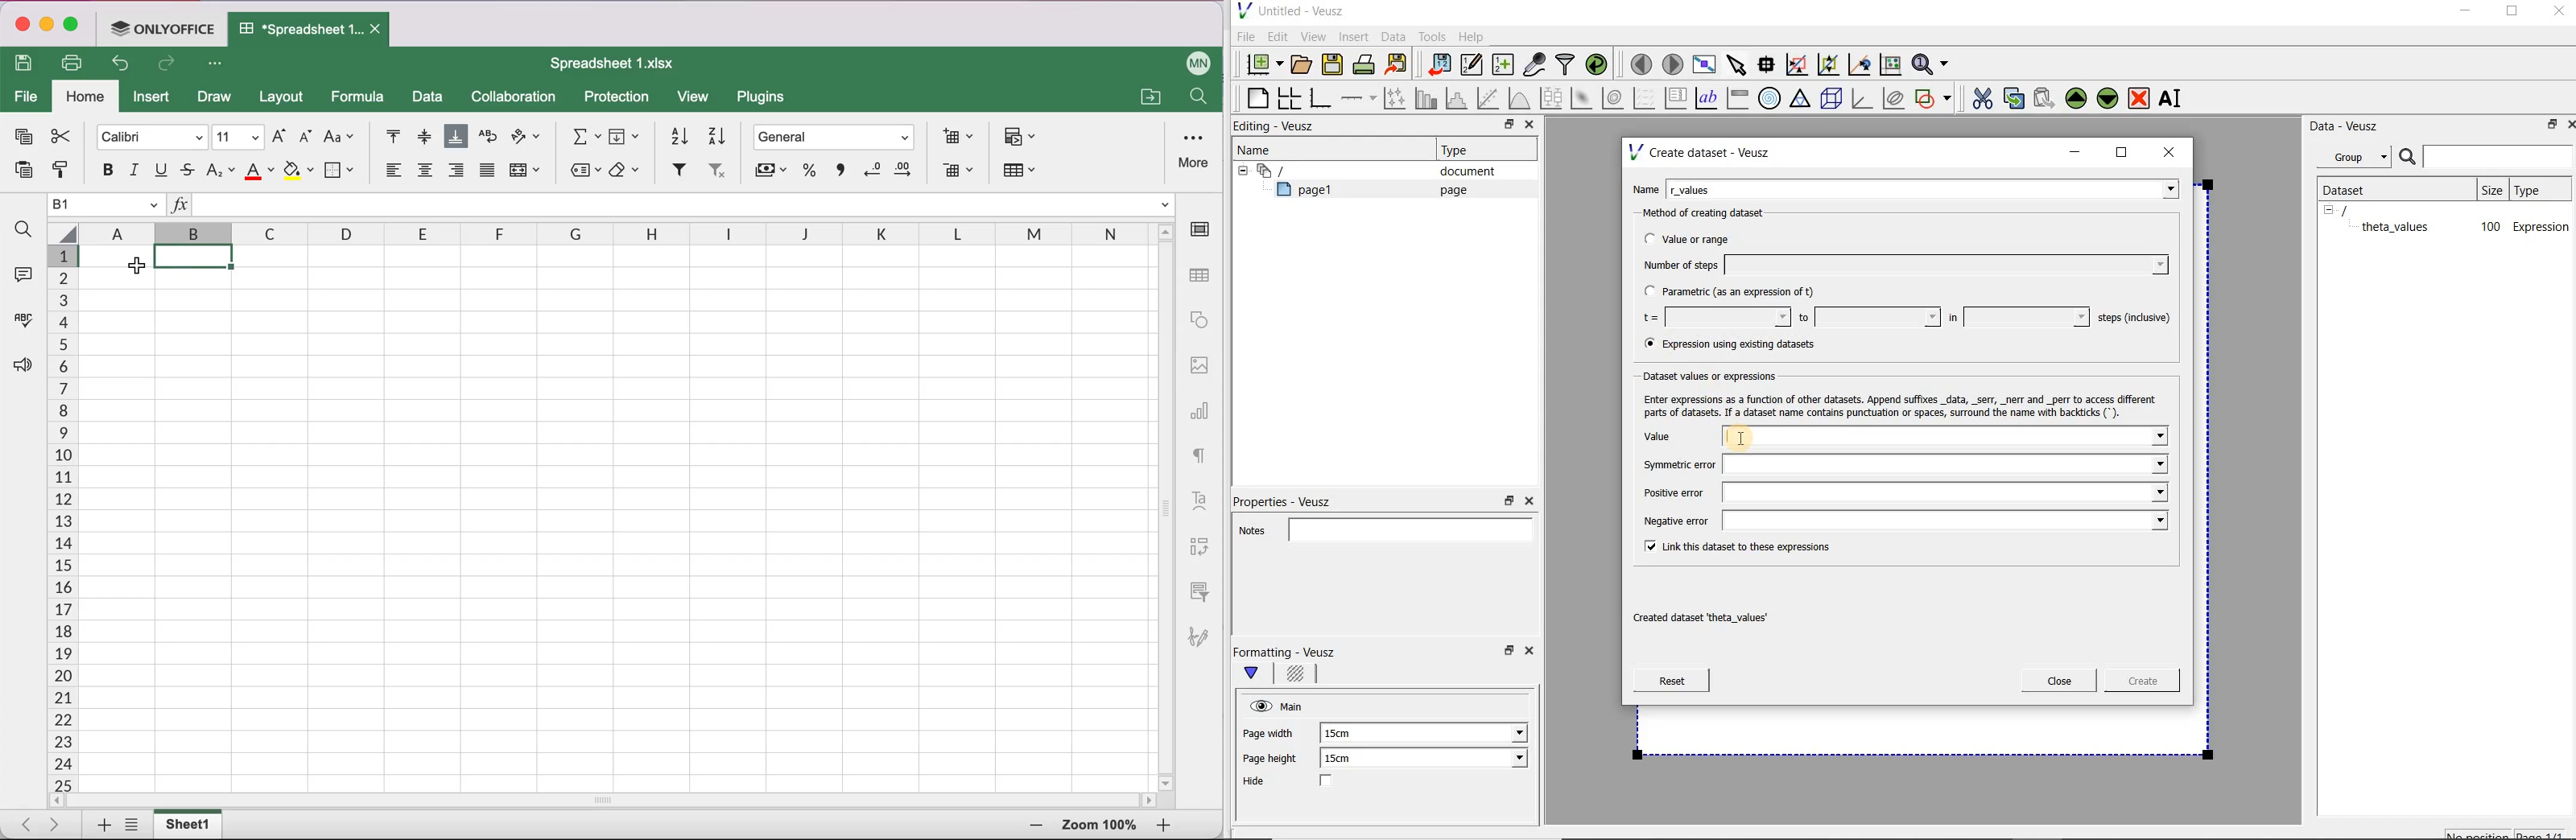 This screenshot has width=2576, height=840. Describe the element at coordinates (1701, 237) in the screenshot. I see `Value or range` at that location.